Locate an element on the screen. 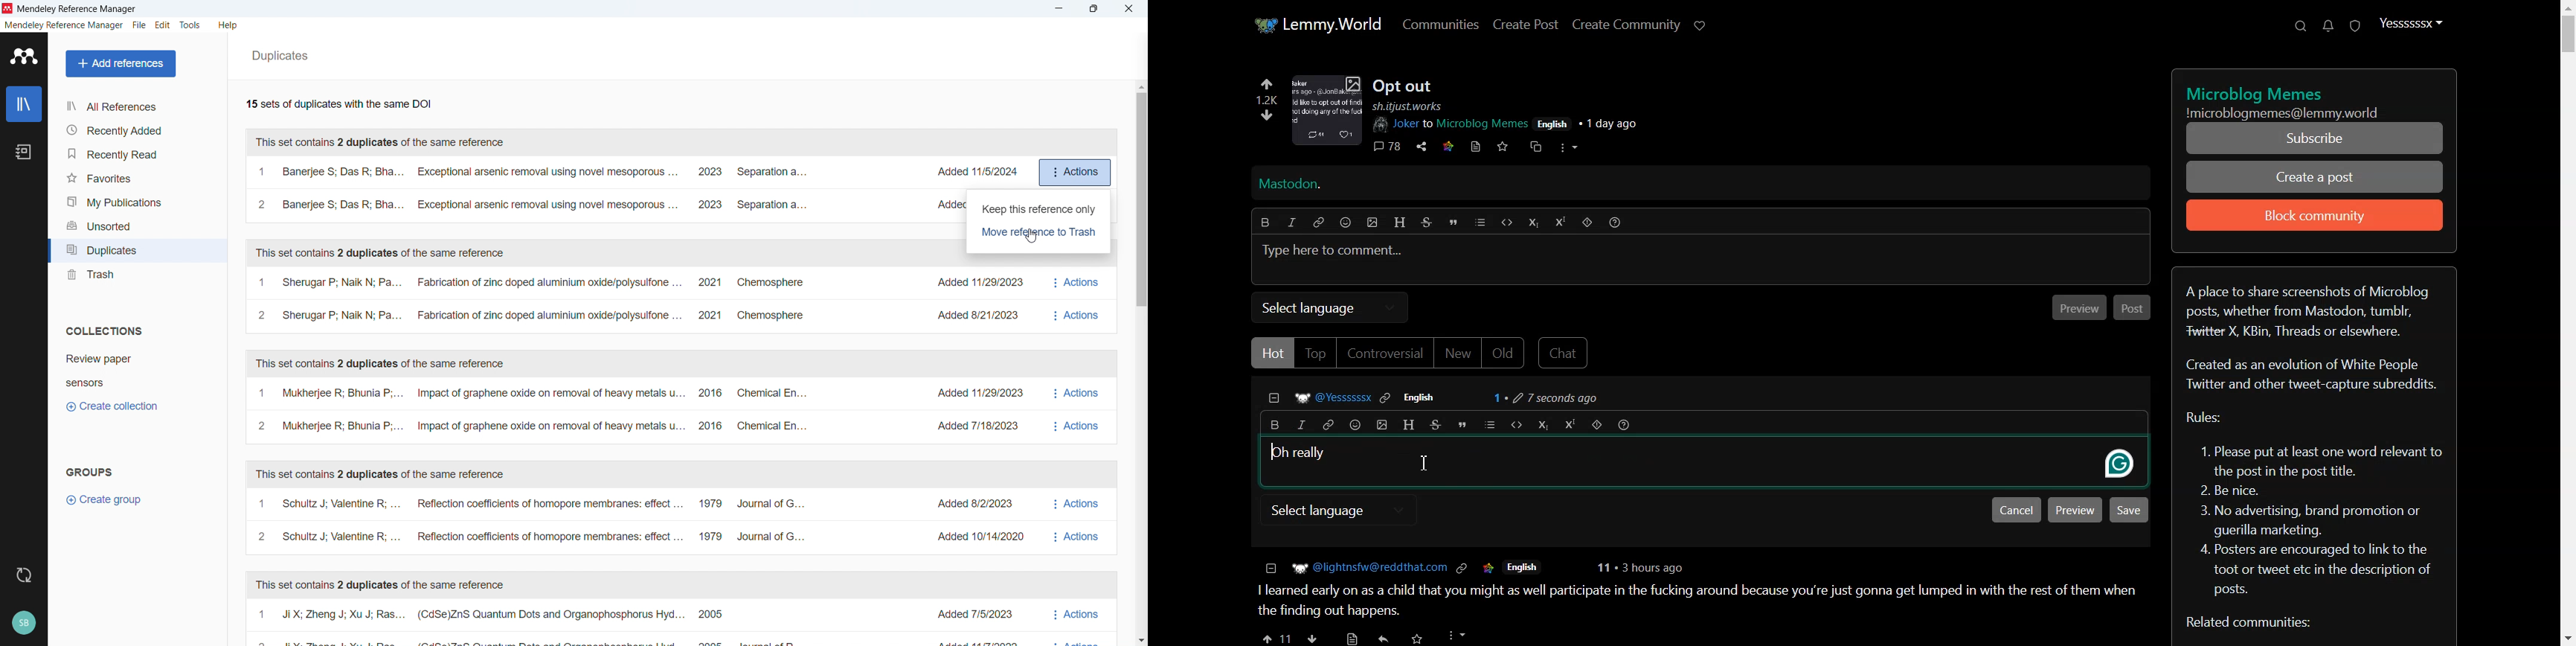  This set contains two duplicates of the same reference is located at coordinates (380, 586).